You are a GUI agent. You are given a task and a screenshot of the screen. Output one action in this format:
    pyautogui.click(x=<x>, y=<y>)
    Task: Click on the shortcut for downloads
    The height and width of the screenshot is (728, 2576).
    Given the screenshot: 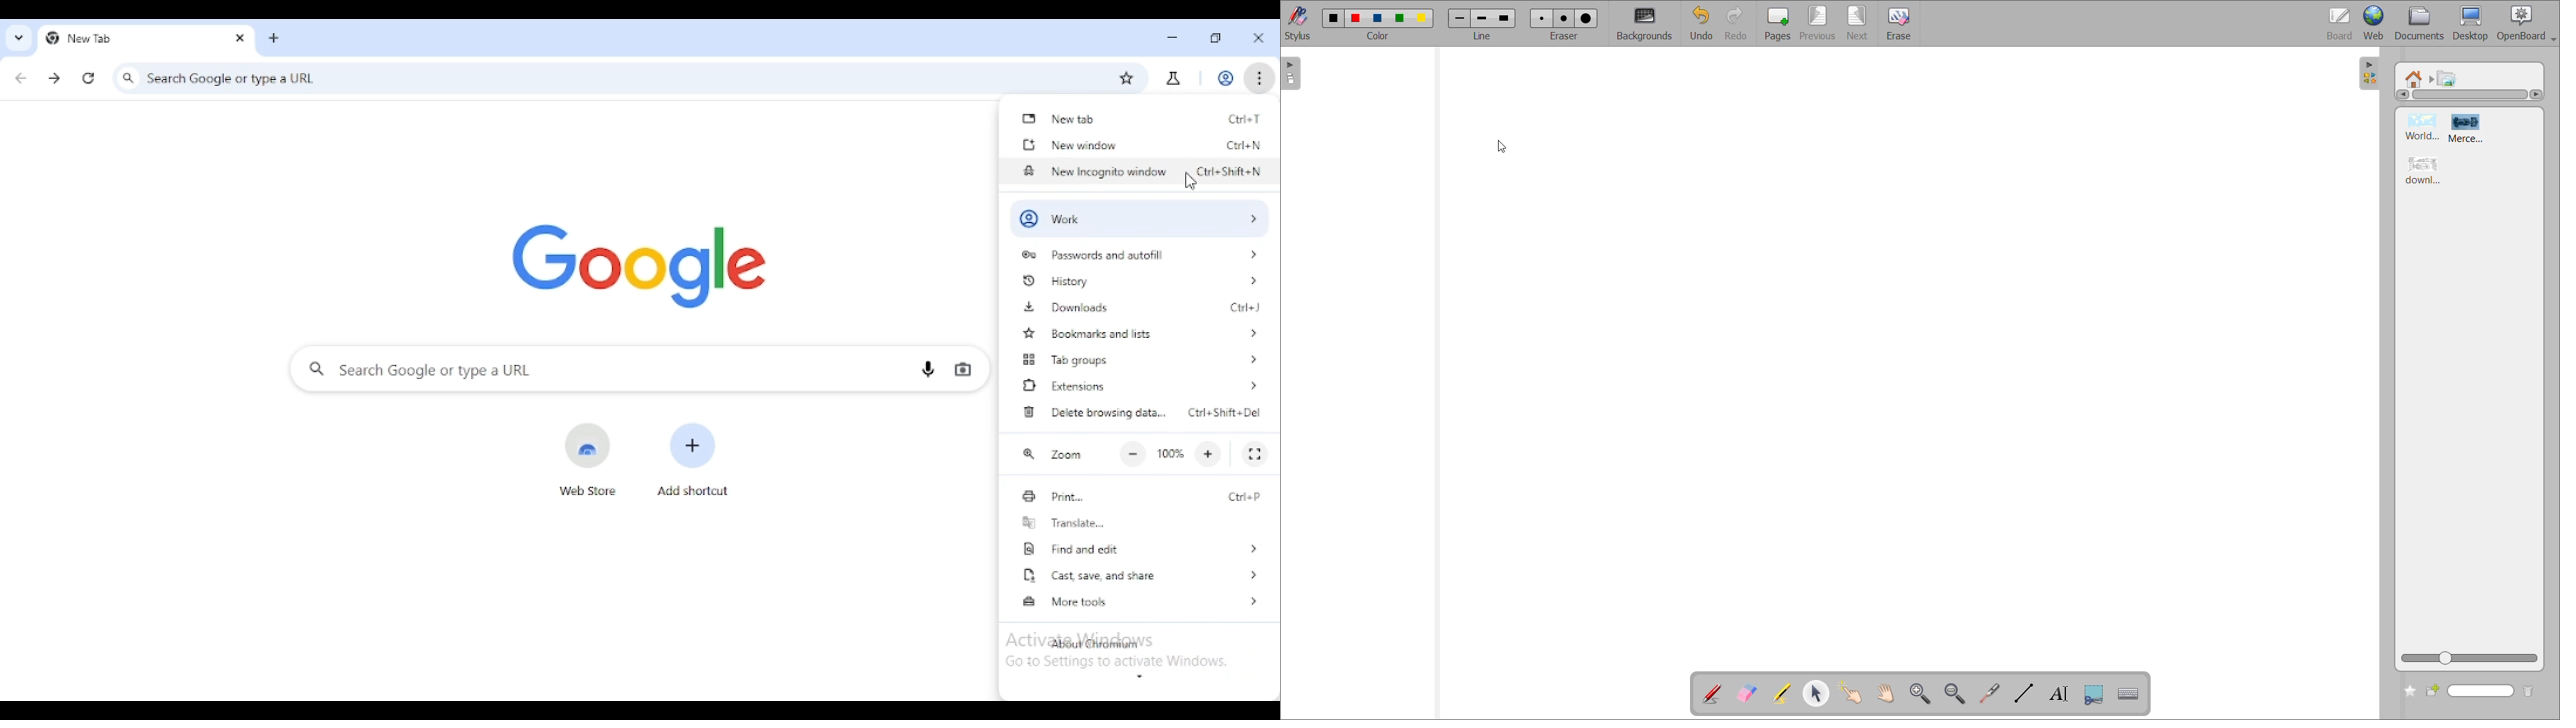 What is the action you would take?
    pyautogui.click(x=1244, y=308)
    